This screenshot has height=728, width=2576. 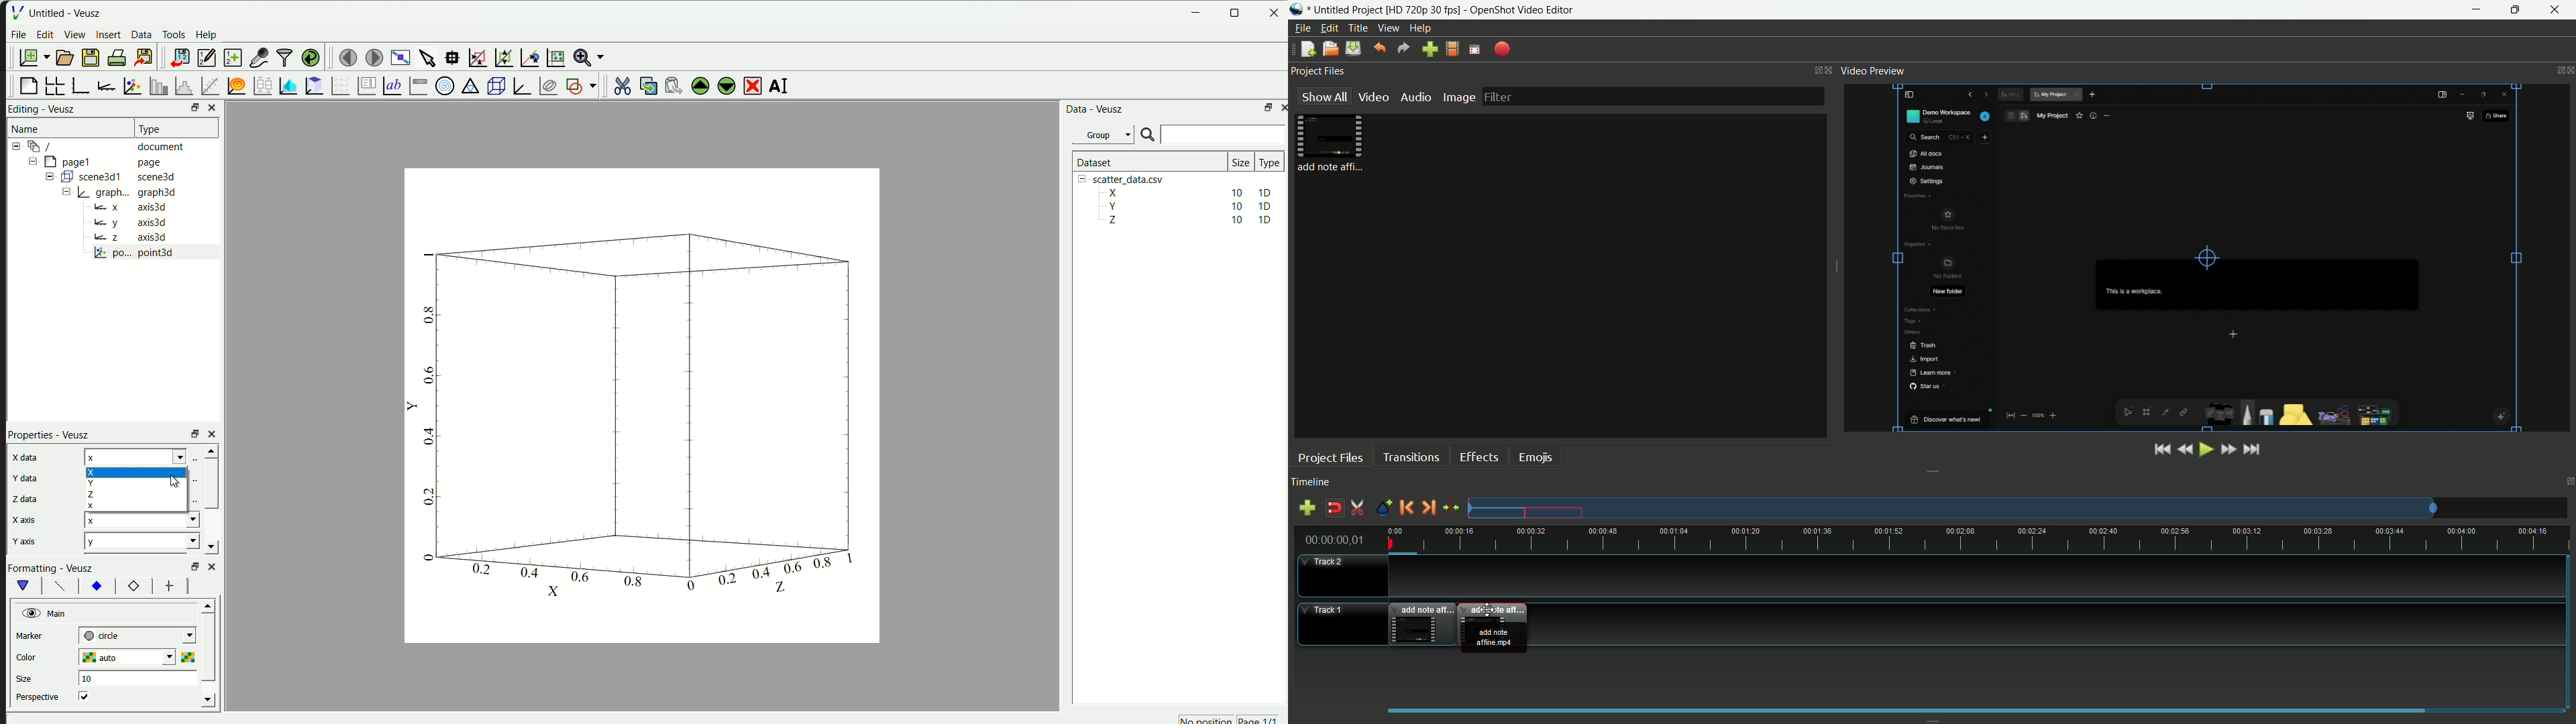 I want to click on close app, so click(x=2557, y=10).